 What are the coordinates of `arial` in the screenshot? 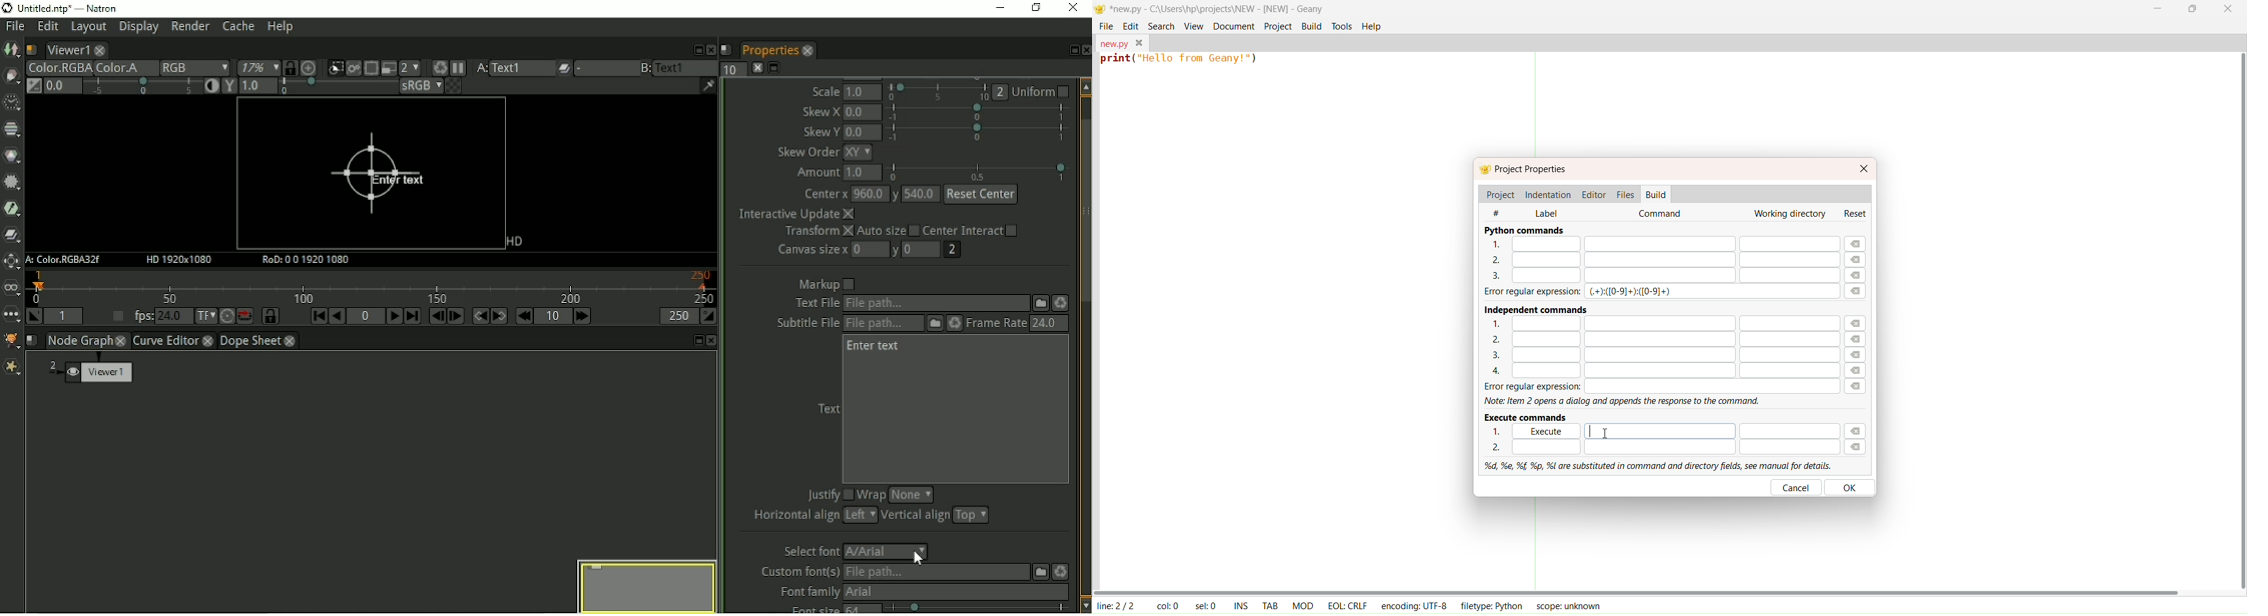 It's located at (888, 552).